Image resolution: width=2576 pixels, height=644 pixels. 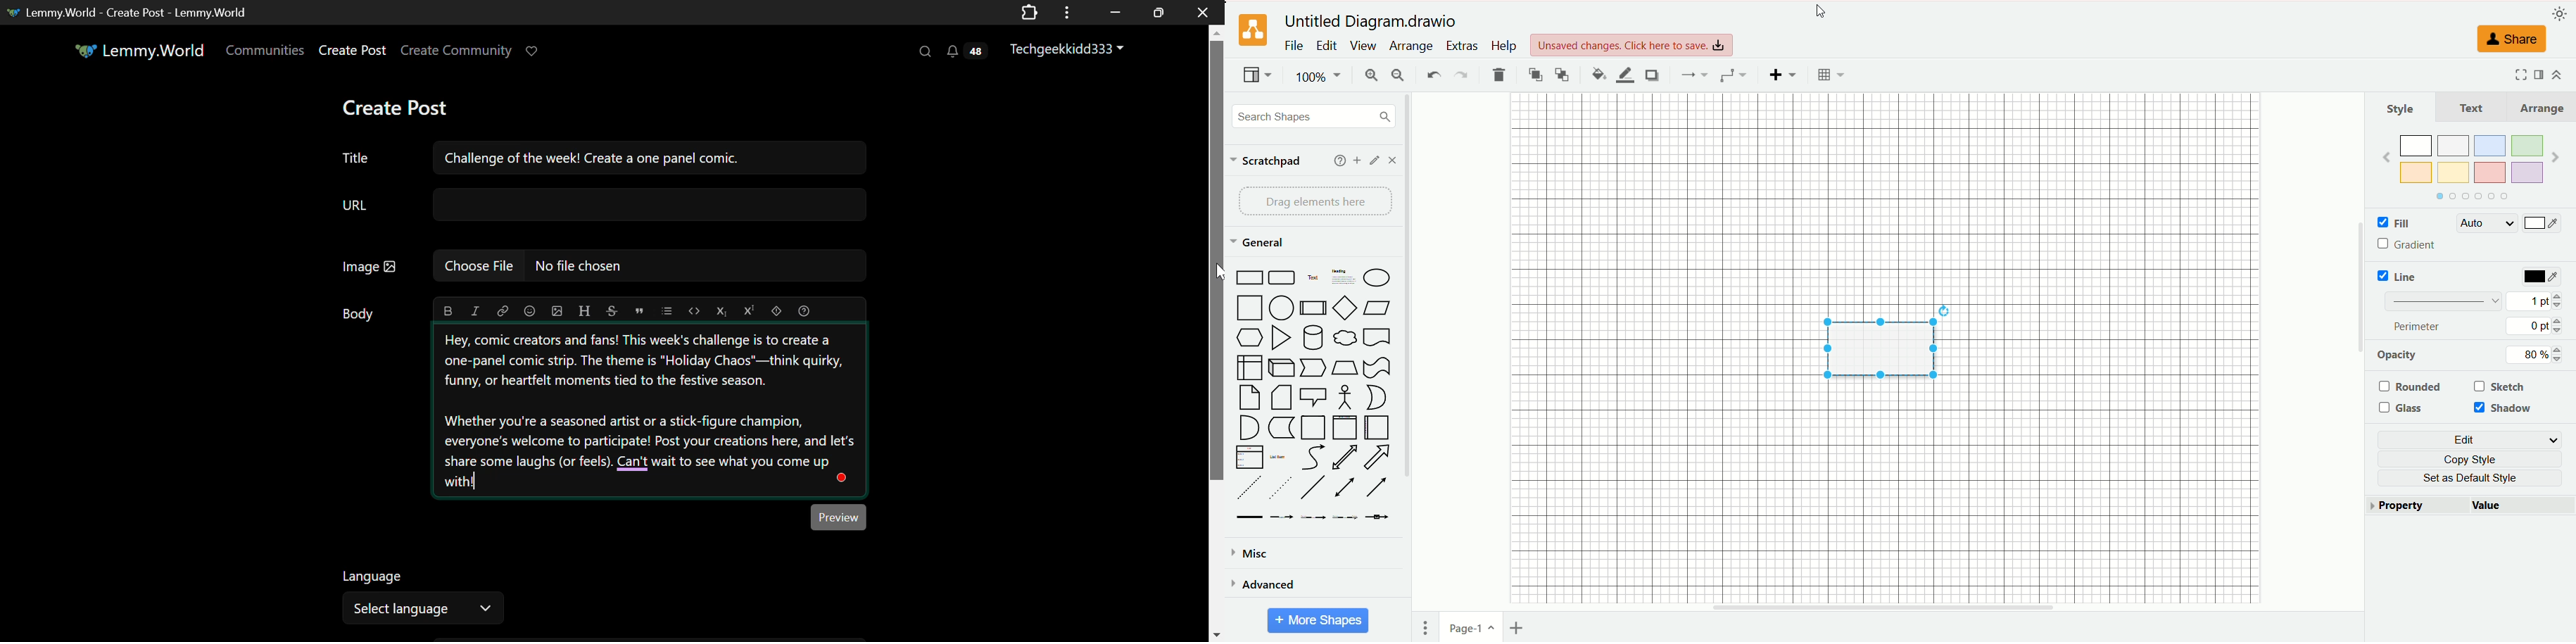 What do you see at coordinates (1503, 45) in the screenshot?
I see `help` at bounding box center [1503, 45].